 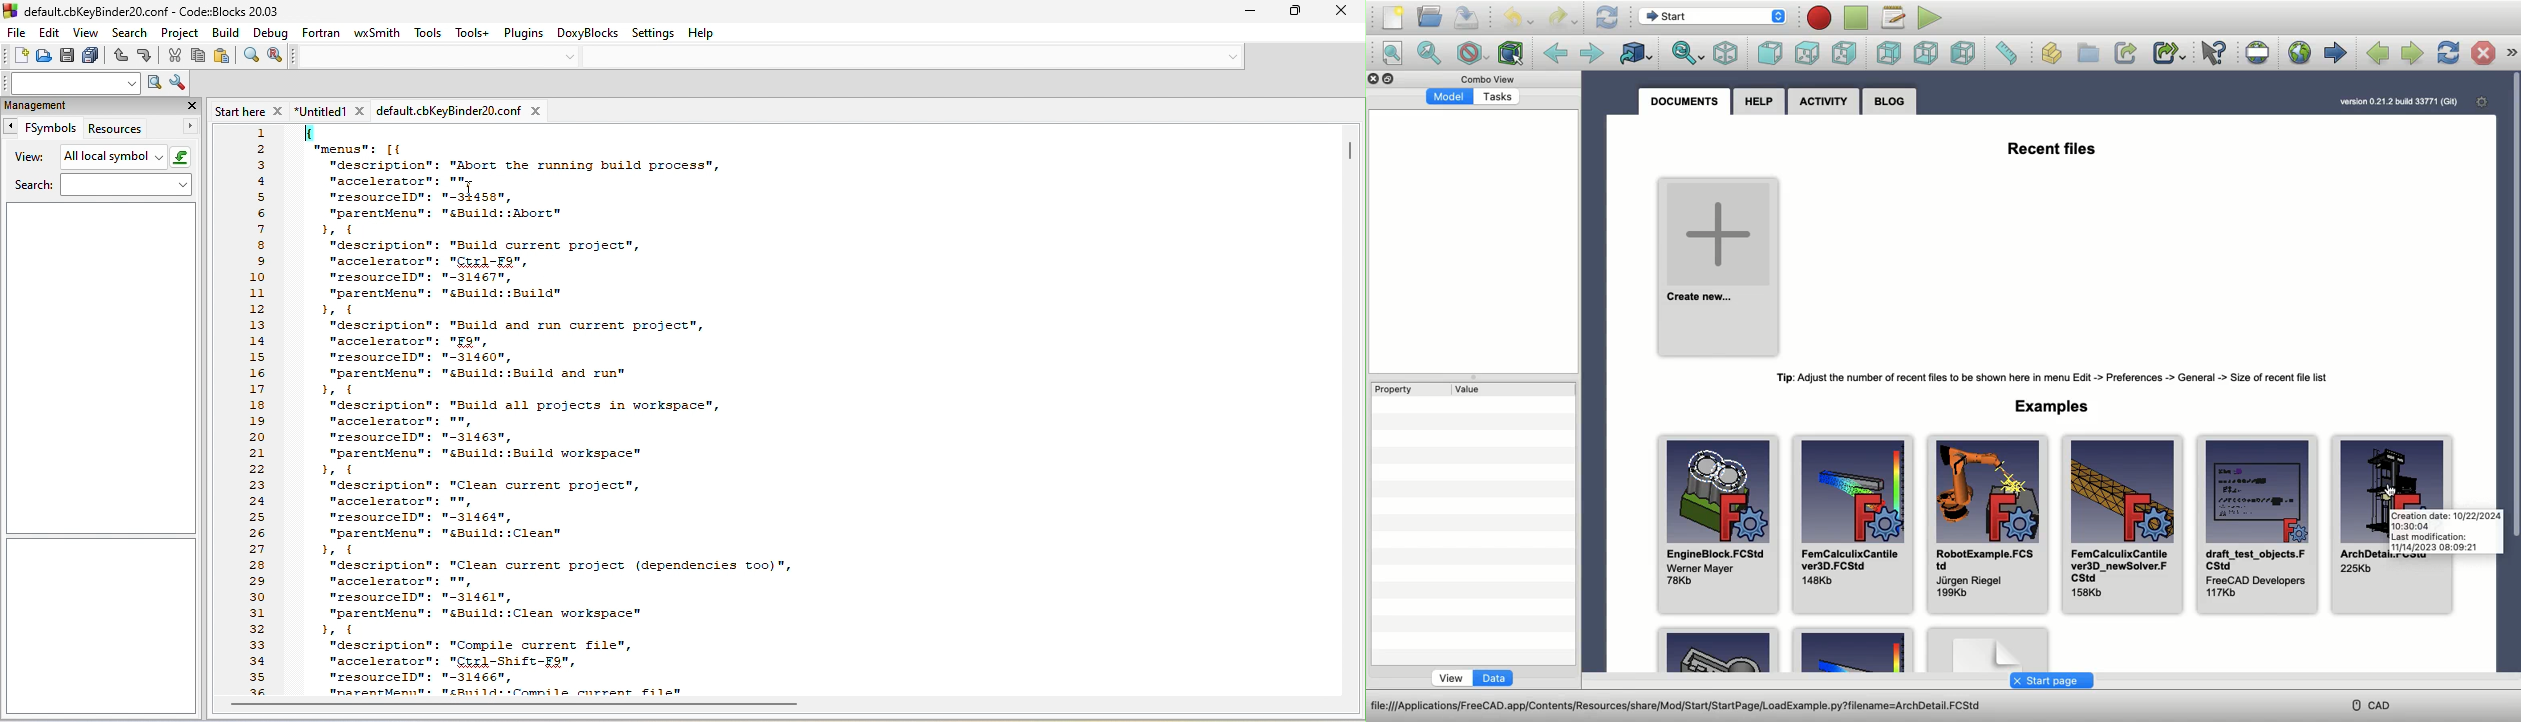 What do you see at coordinates (99, 368) in the screenshot?
I see `sidebar` at bounding box center [99, 368].